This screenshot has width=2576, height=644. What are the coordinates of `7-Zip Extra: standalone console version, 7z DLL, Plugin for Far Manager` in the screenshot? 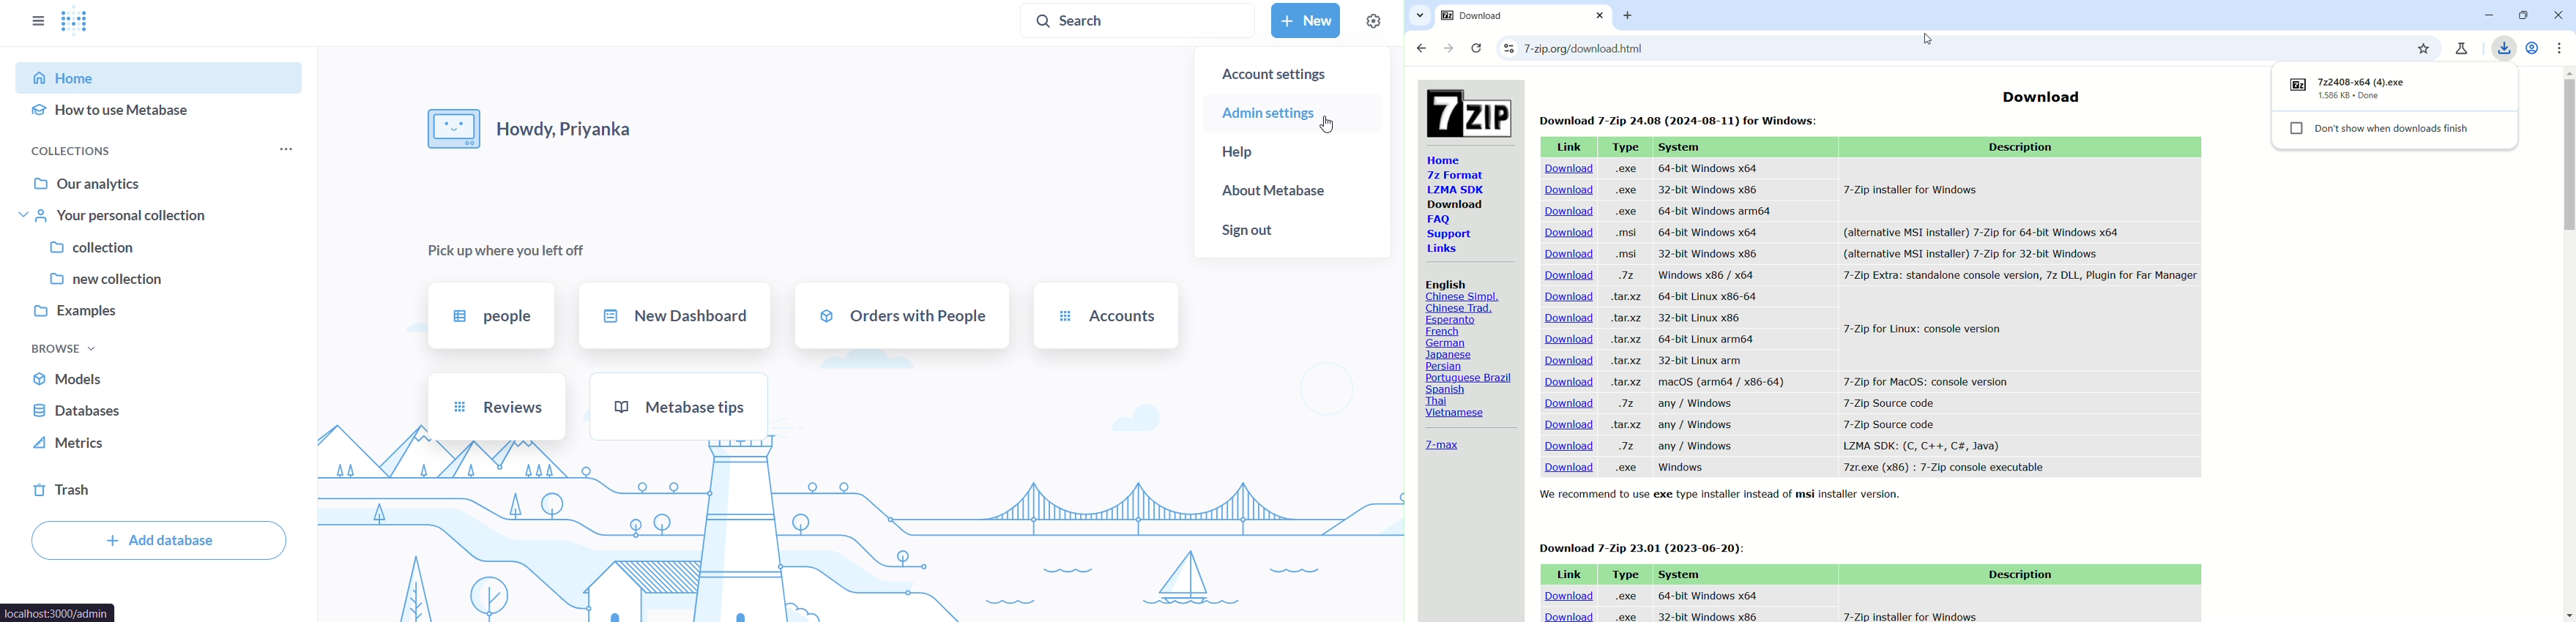 It's located at (2020, 277).